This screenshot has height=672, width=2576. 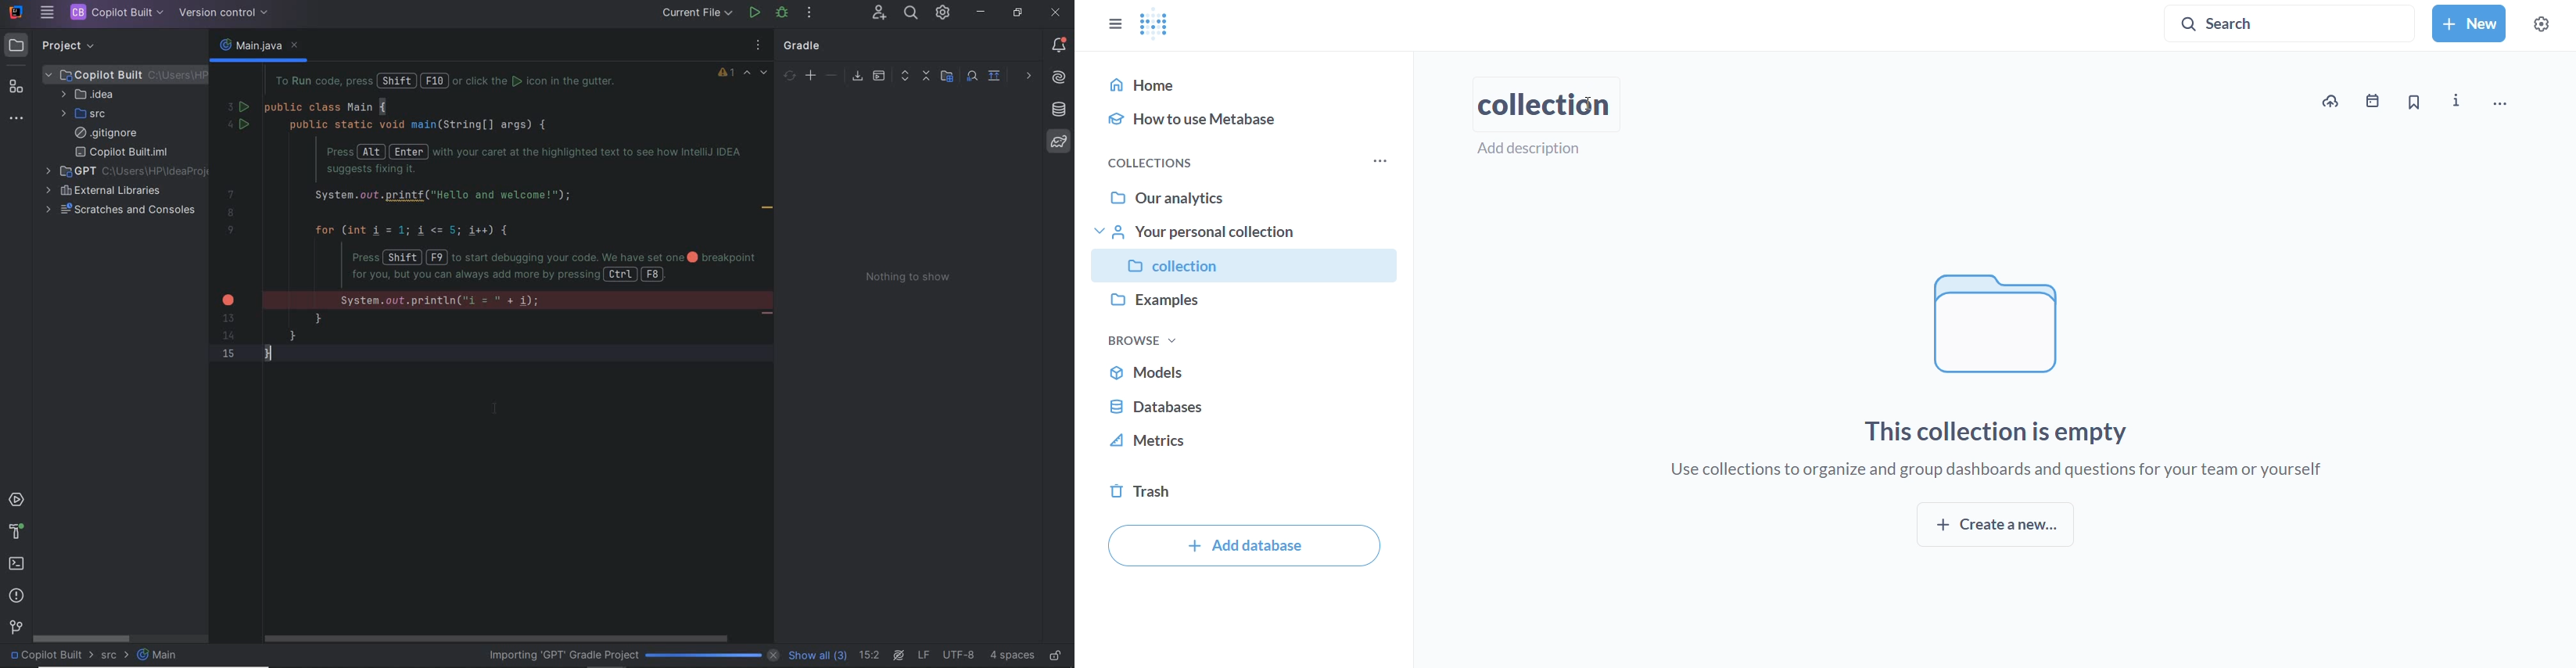 What do you see at coordinates (2000, 431) in the screenshot?
I see `this collection is empty` at bounding box center [2000, 431].